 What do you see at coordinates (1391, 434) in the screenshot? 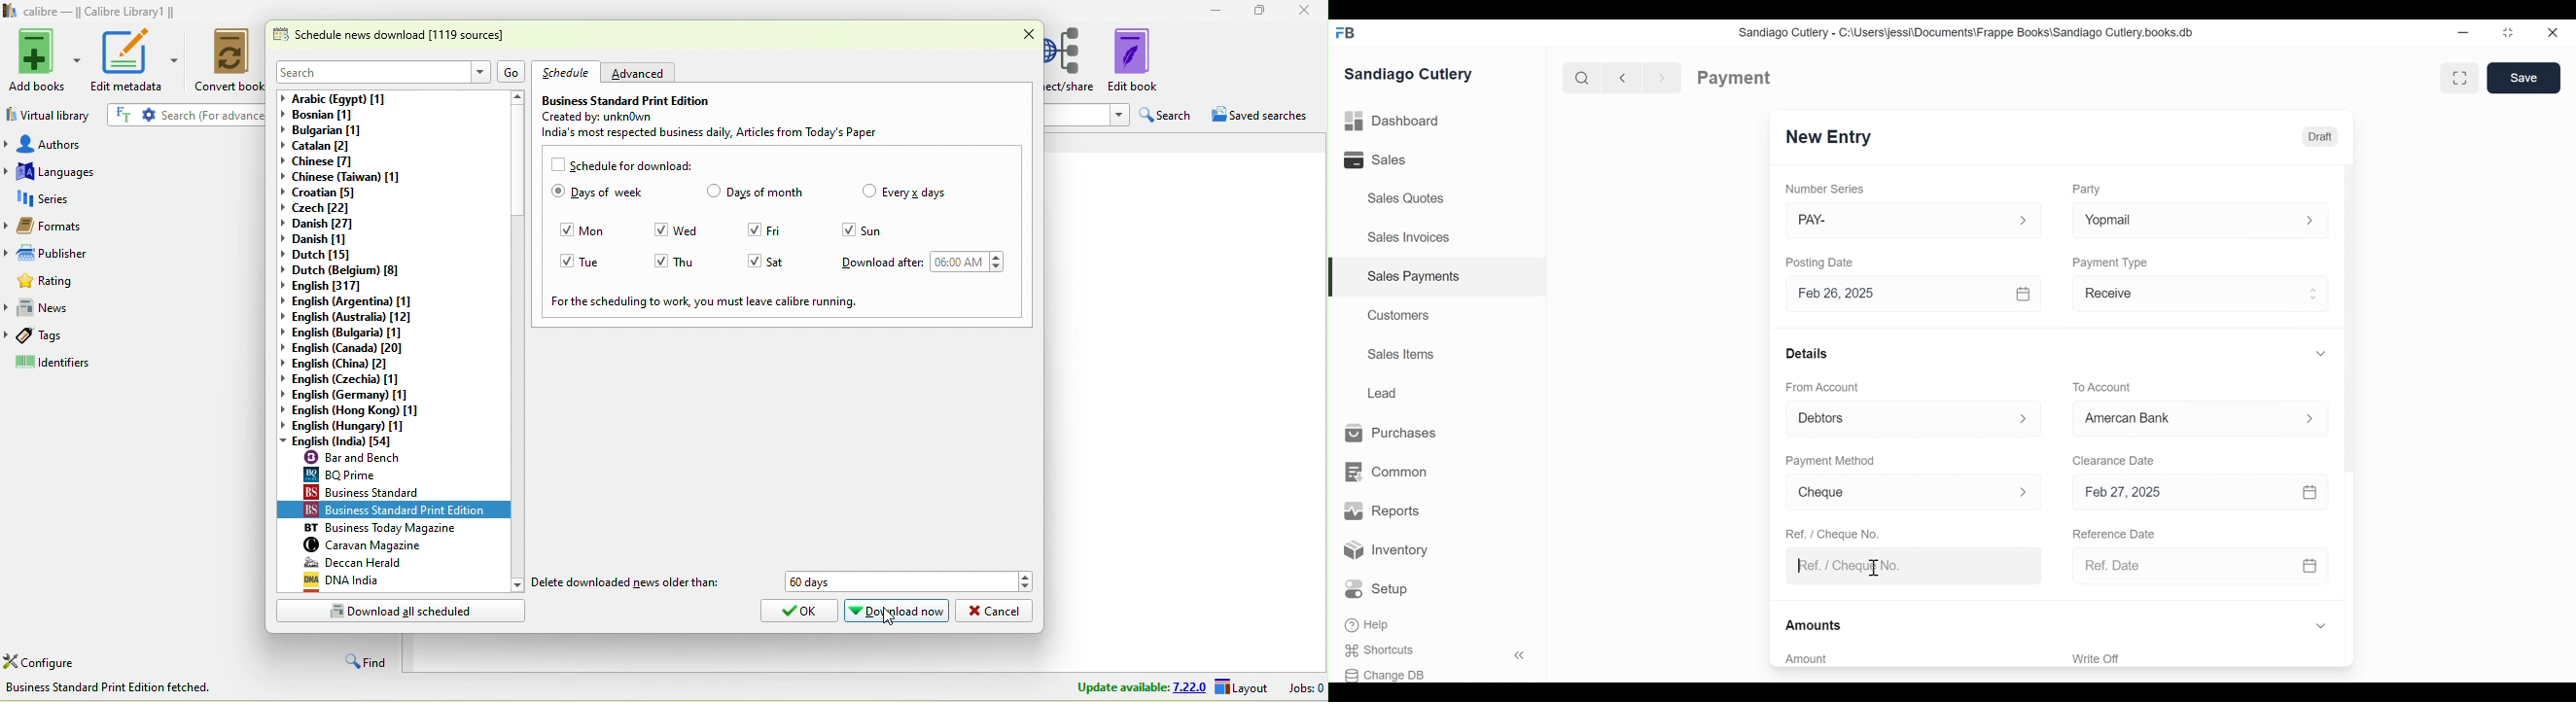
I see `Purchases` at bounding box center [1391, 434].